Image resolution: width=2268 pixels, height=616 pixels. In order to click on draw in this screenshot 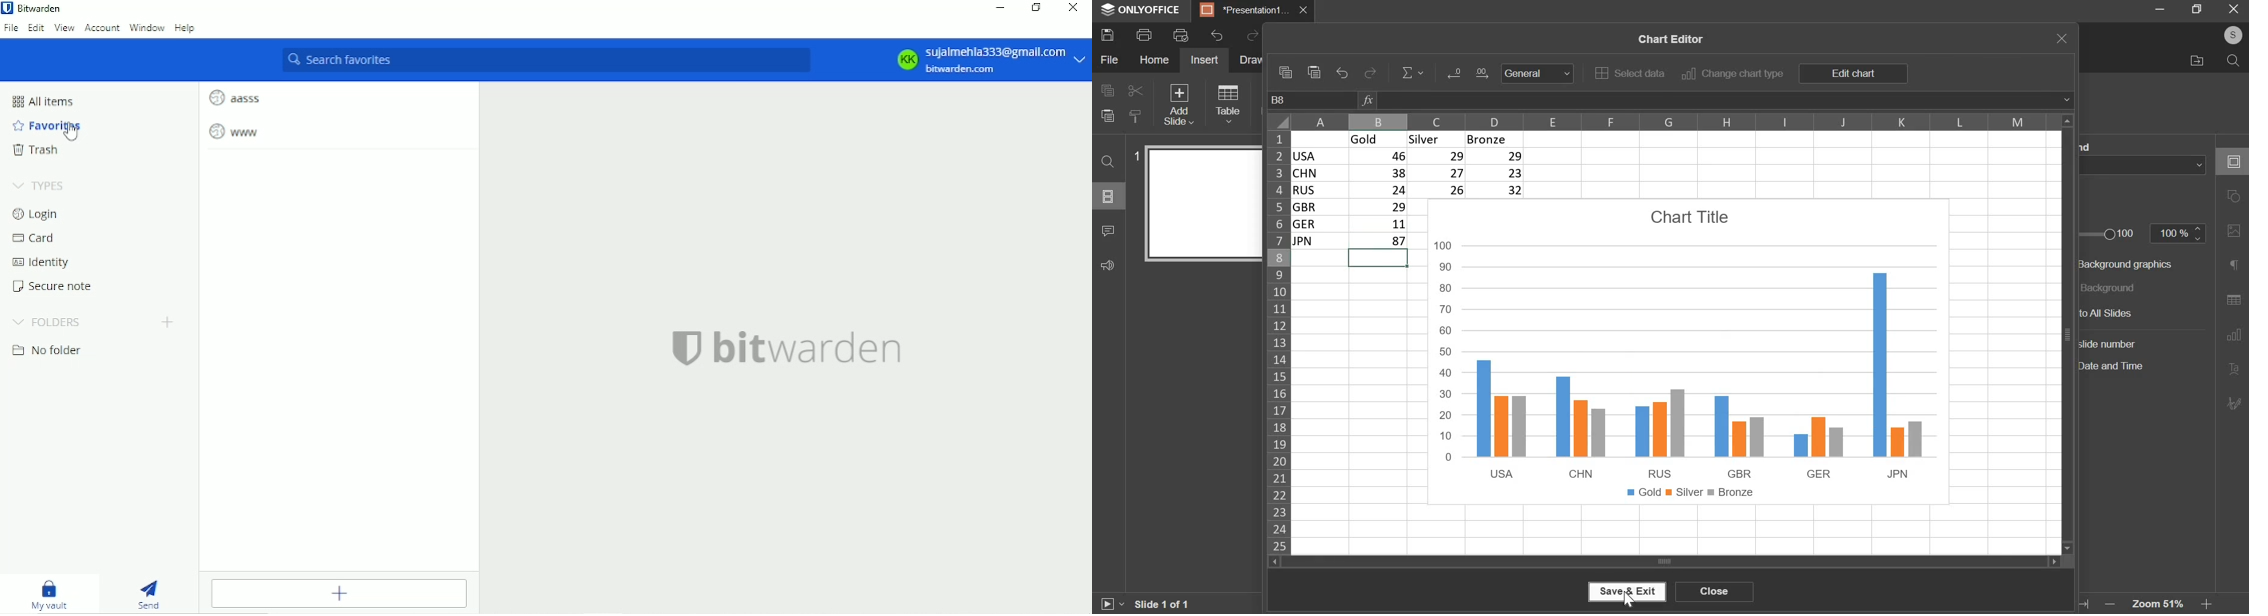, I will do `click(1252, 60)`.